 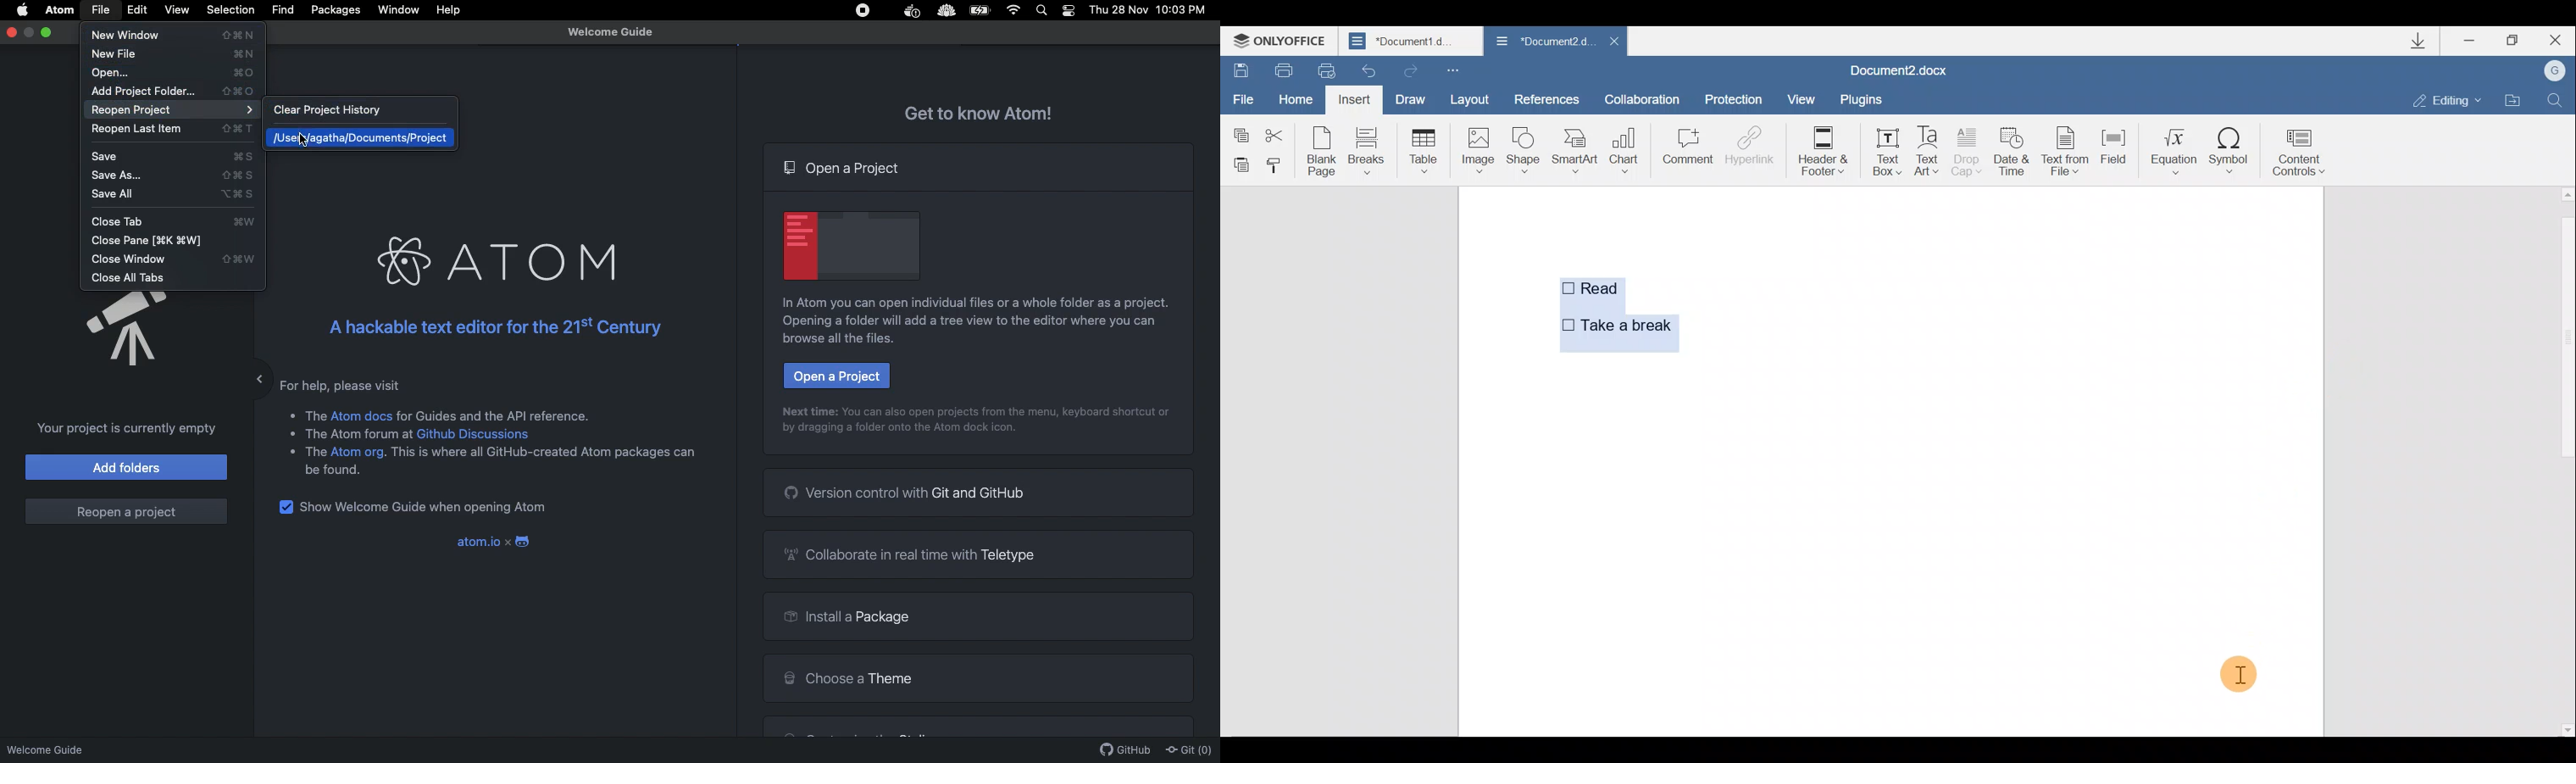 What do you see at coordinates (1827, 151) in the screenshot?
I see `Header & footer` at bounding box center [1827, 151].